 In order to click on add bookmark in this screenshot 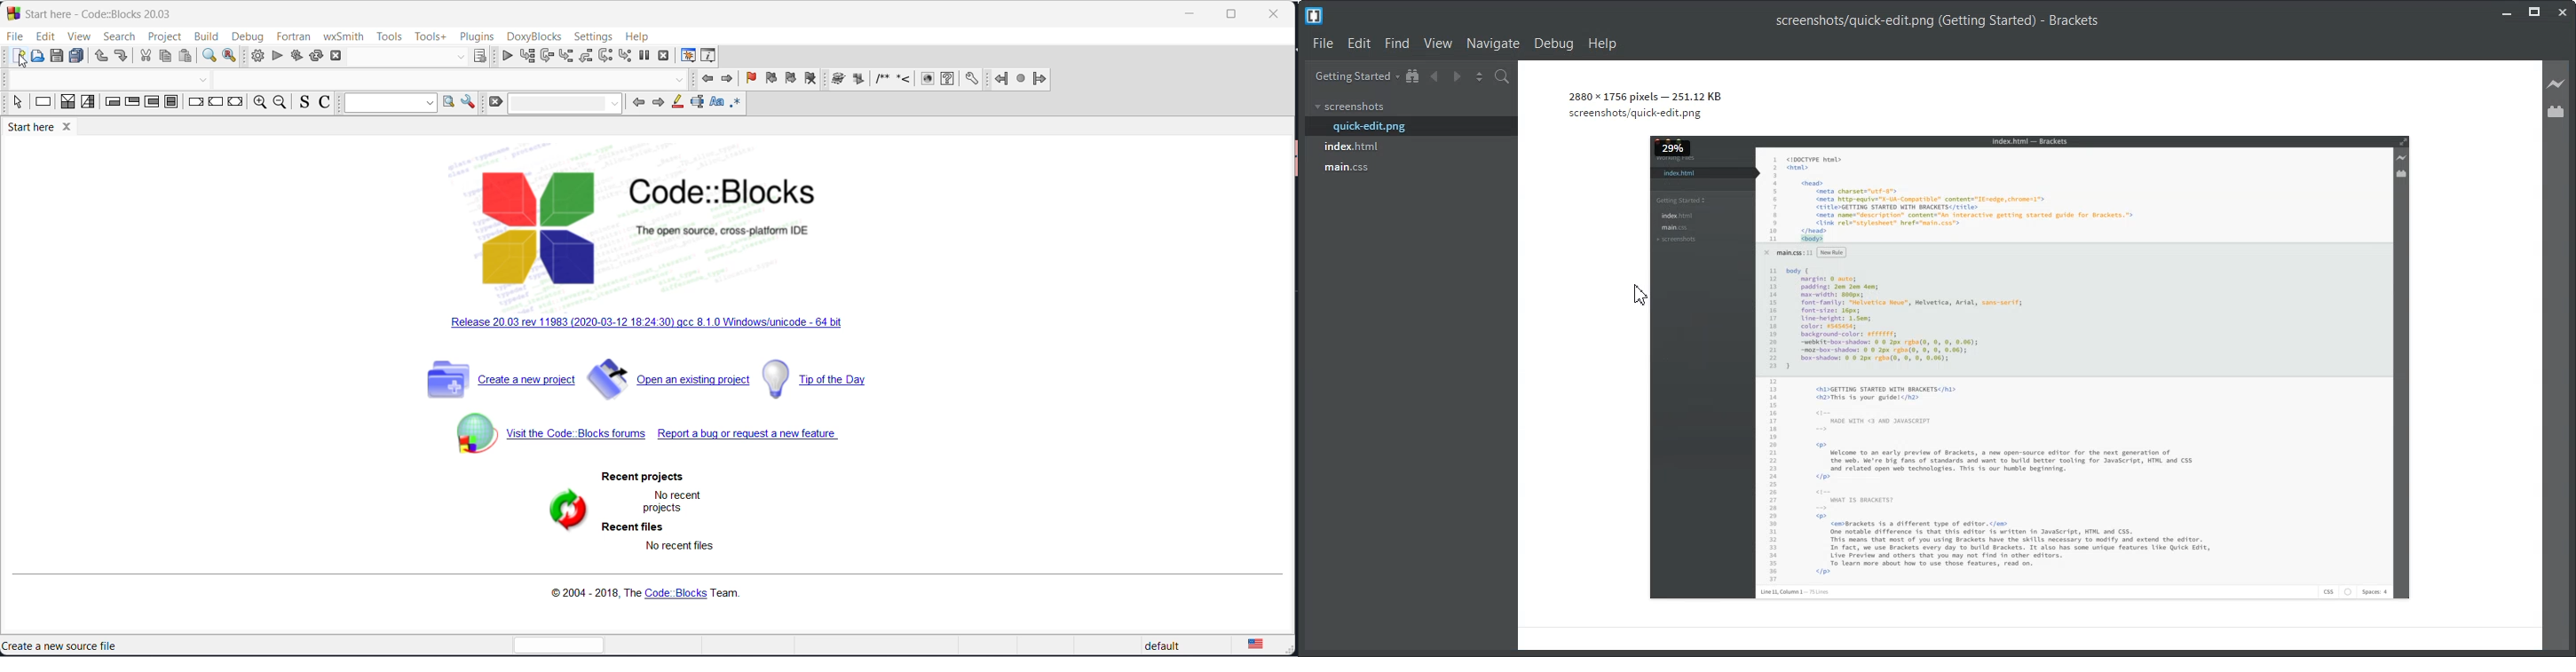, I will do `click(747, 81)`.